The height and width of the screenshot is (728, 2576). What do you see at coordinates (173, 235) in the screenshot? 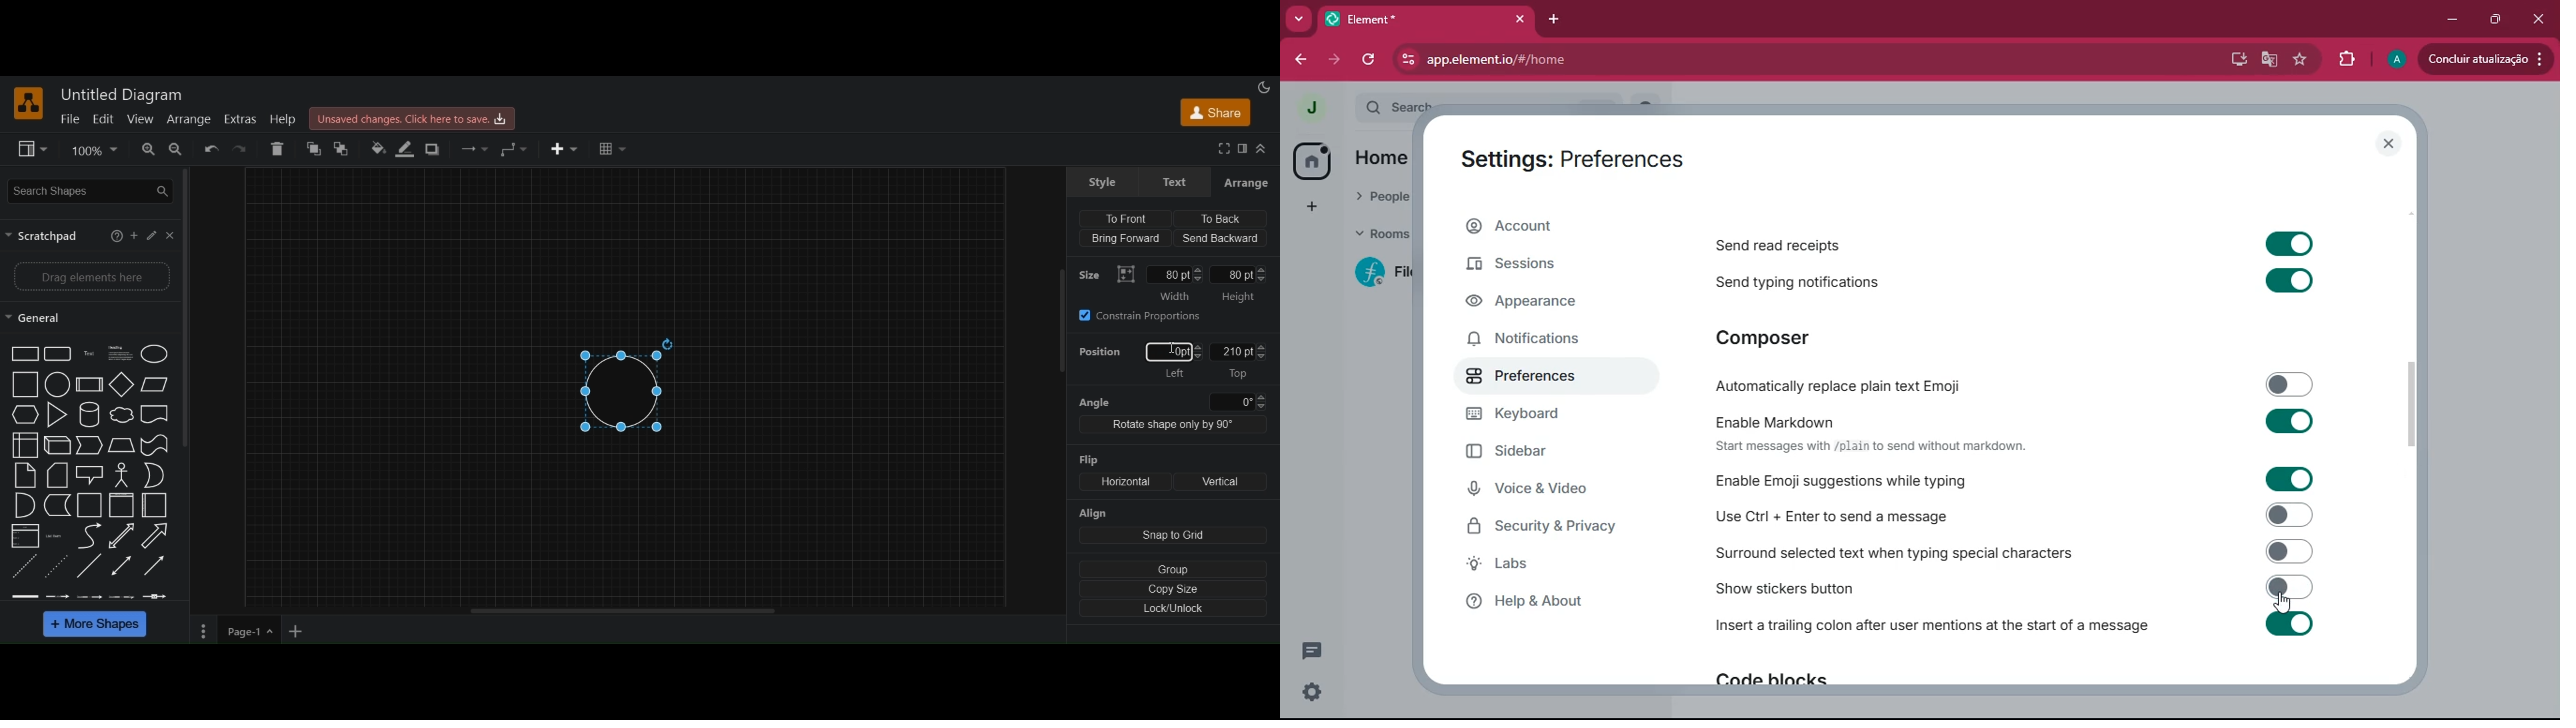
I see `close` at bounding box center [173, 235].